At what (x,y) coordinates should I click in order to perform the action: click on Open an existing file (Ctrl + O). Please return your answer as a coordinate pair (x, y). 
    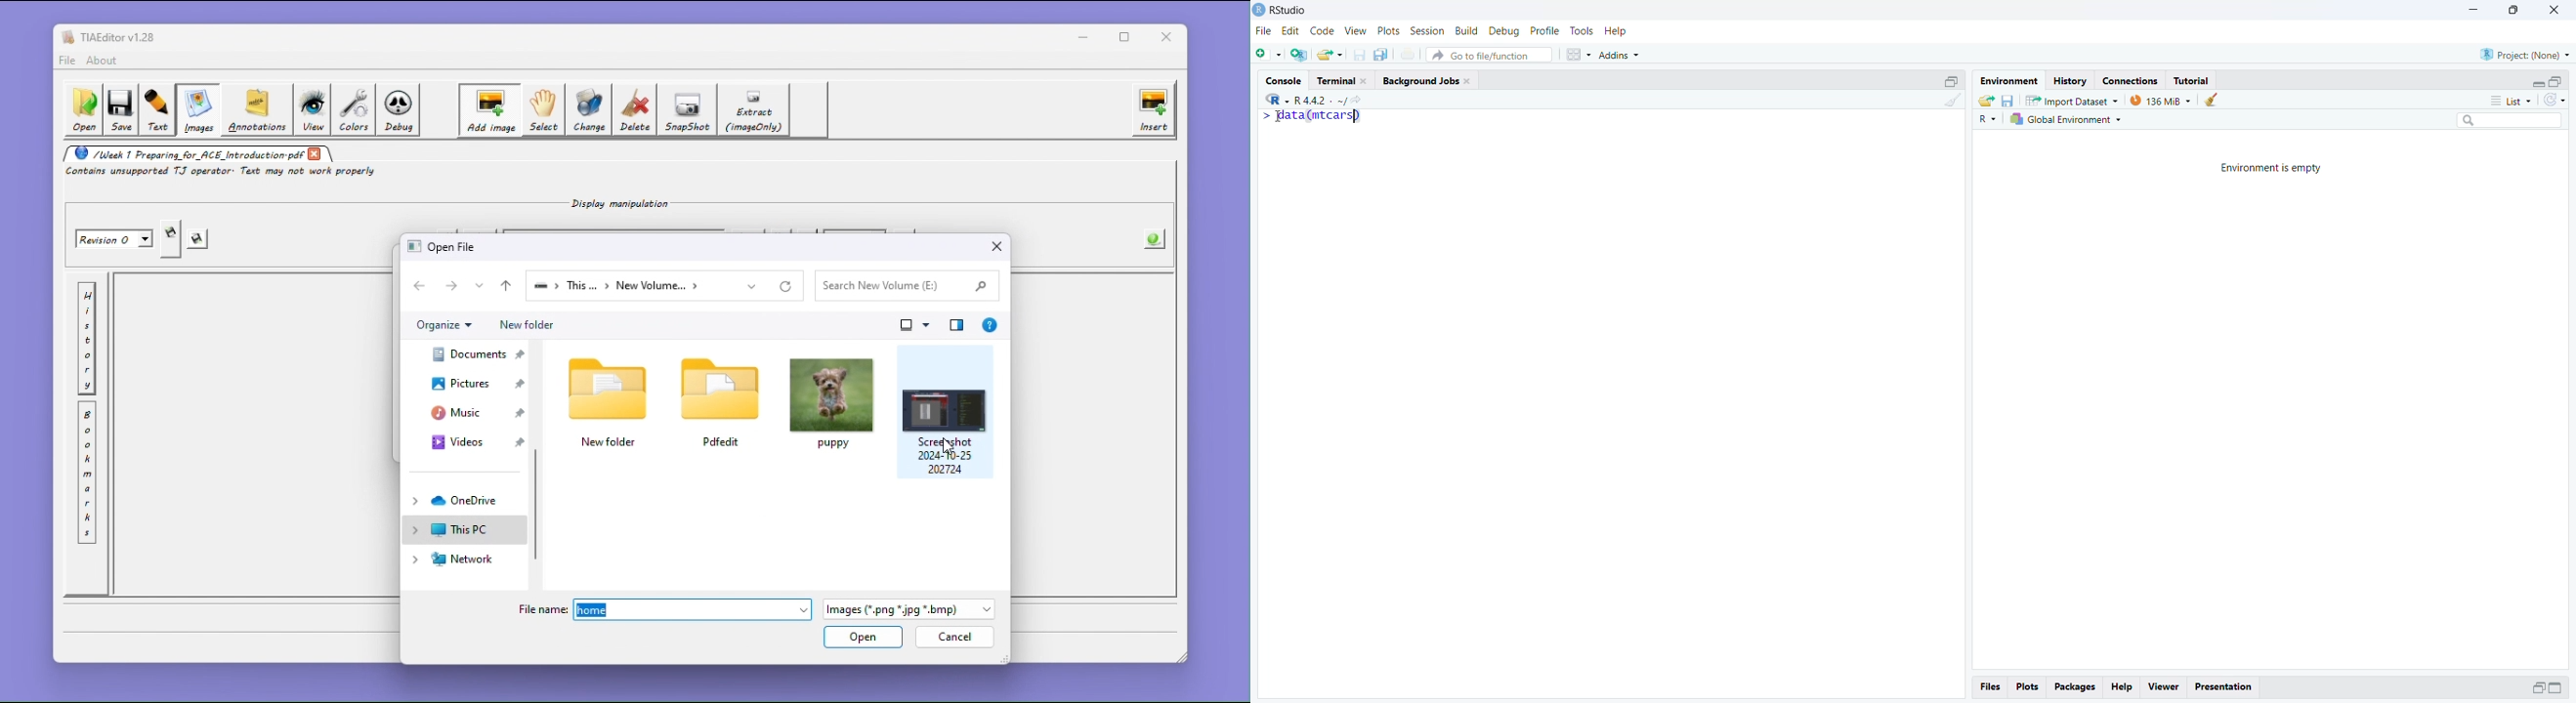
    Looking at the image, I should click on (1331, 55).